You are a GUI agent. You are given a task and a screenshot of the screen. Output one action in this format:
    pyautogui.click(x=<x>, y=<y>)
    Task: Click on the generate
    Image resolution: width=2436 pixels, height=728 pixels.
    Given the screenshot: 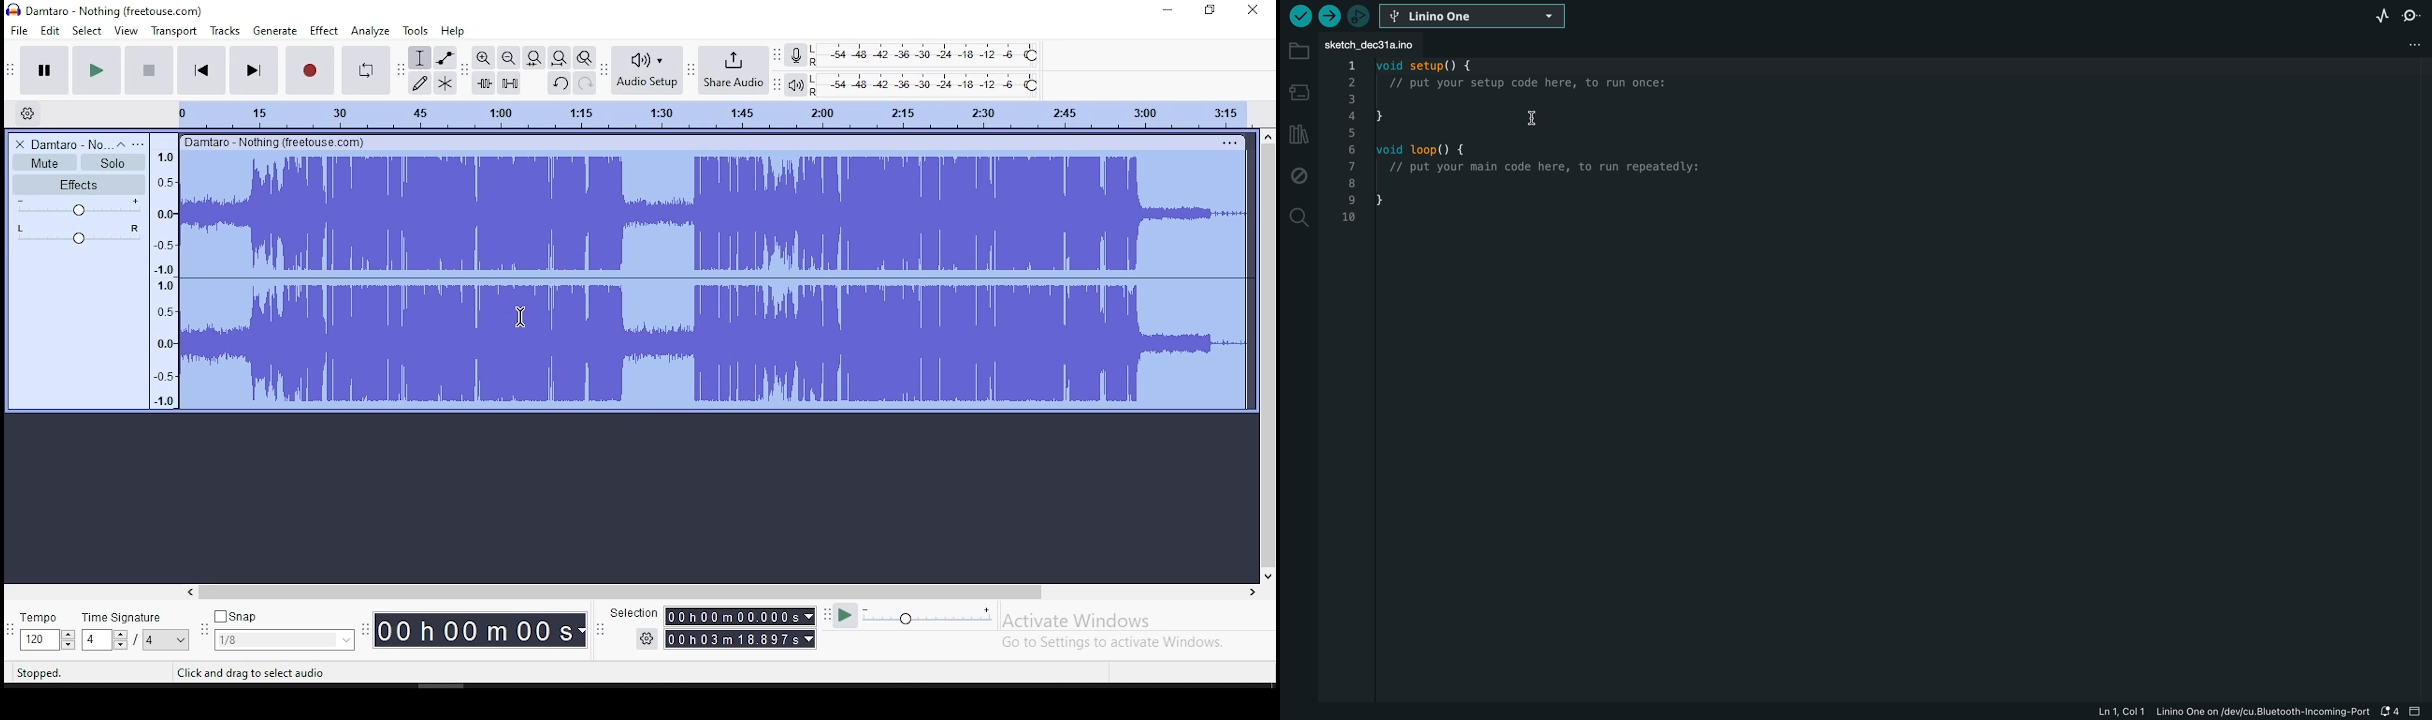 What is the action you would take?
    pyautogui.click(x=277, y=32)
    